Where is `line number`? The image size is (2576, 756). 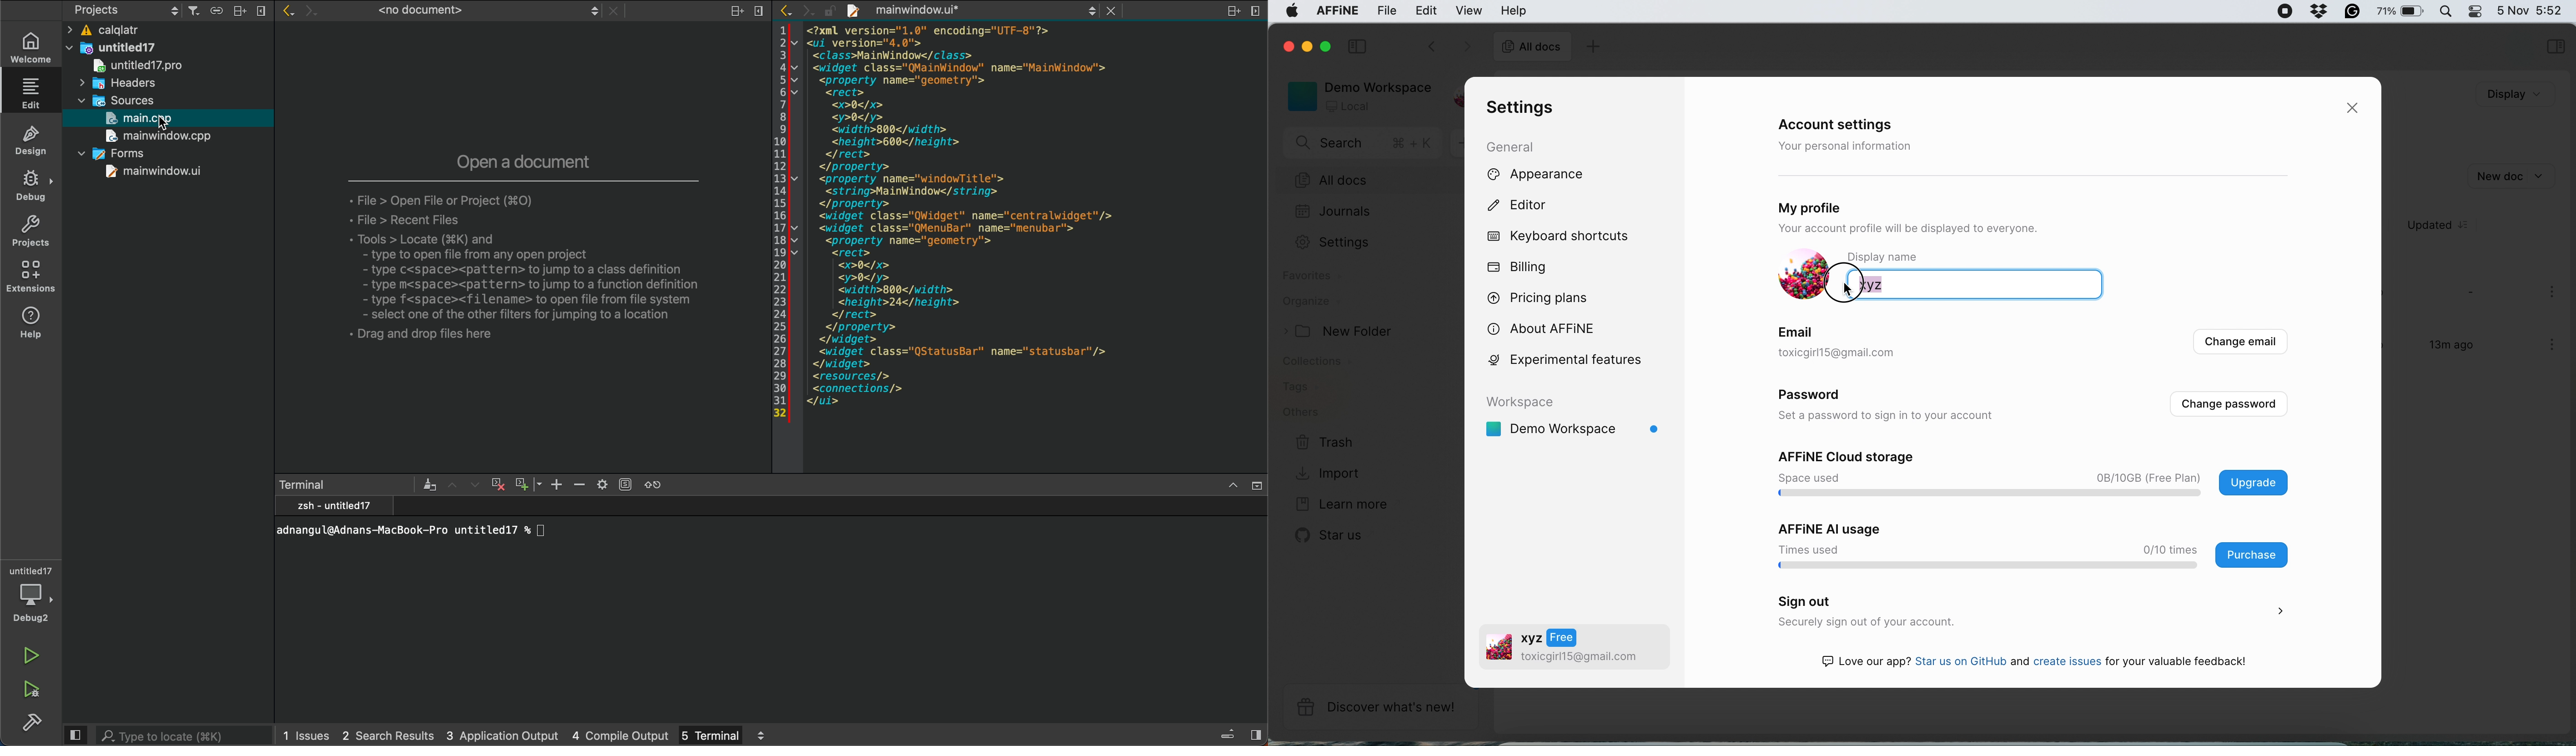
line number is located at coordinates (785, 225).